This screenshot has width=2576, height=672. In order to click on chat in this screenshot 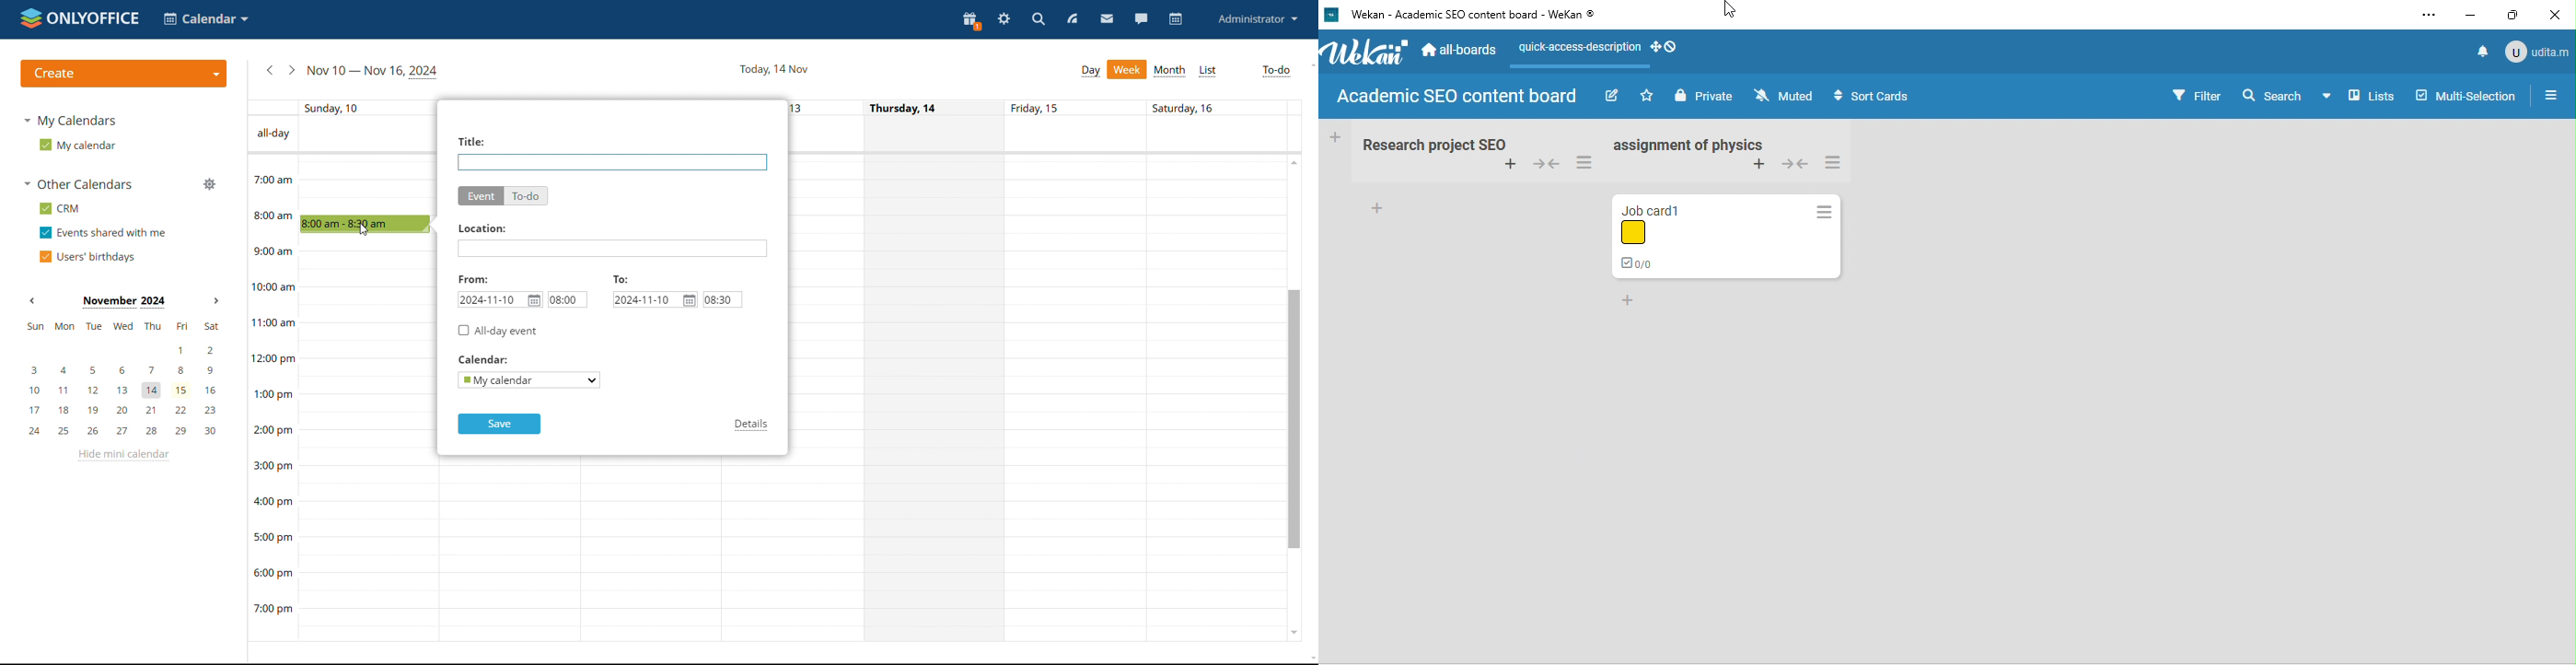, I will do `click(1141, 18)`.